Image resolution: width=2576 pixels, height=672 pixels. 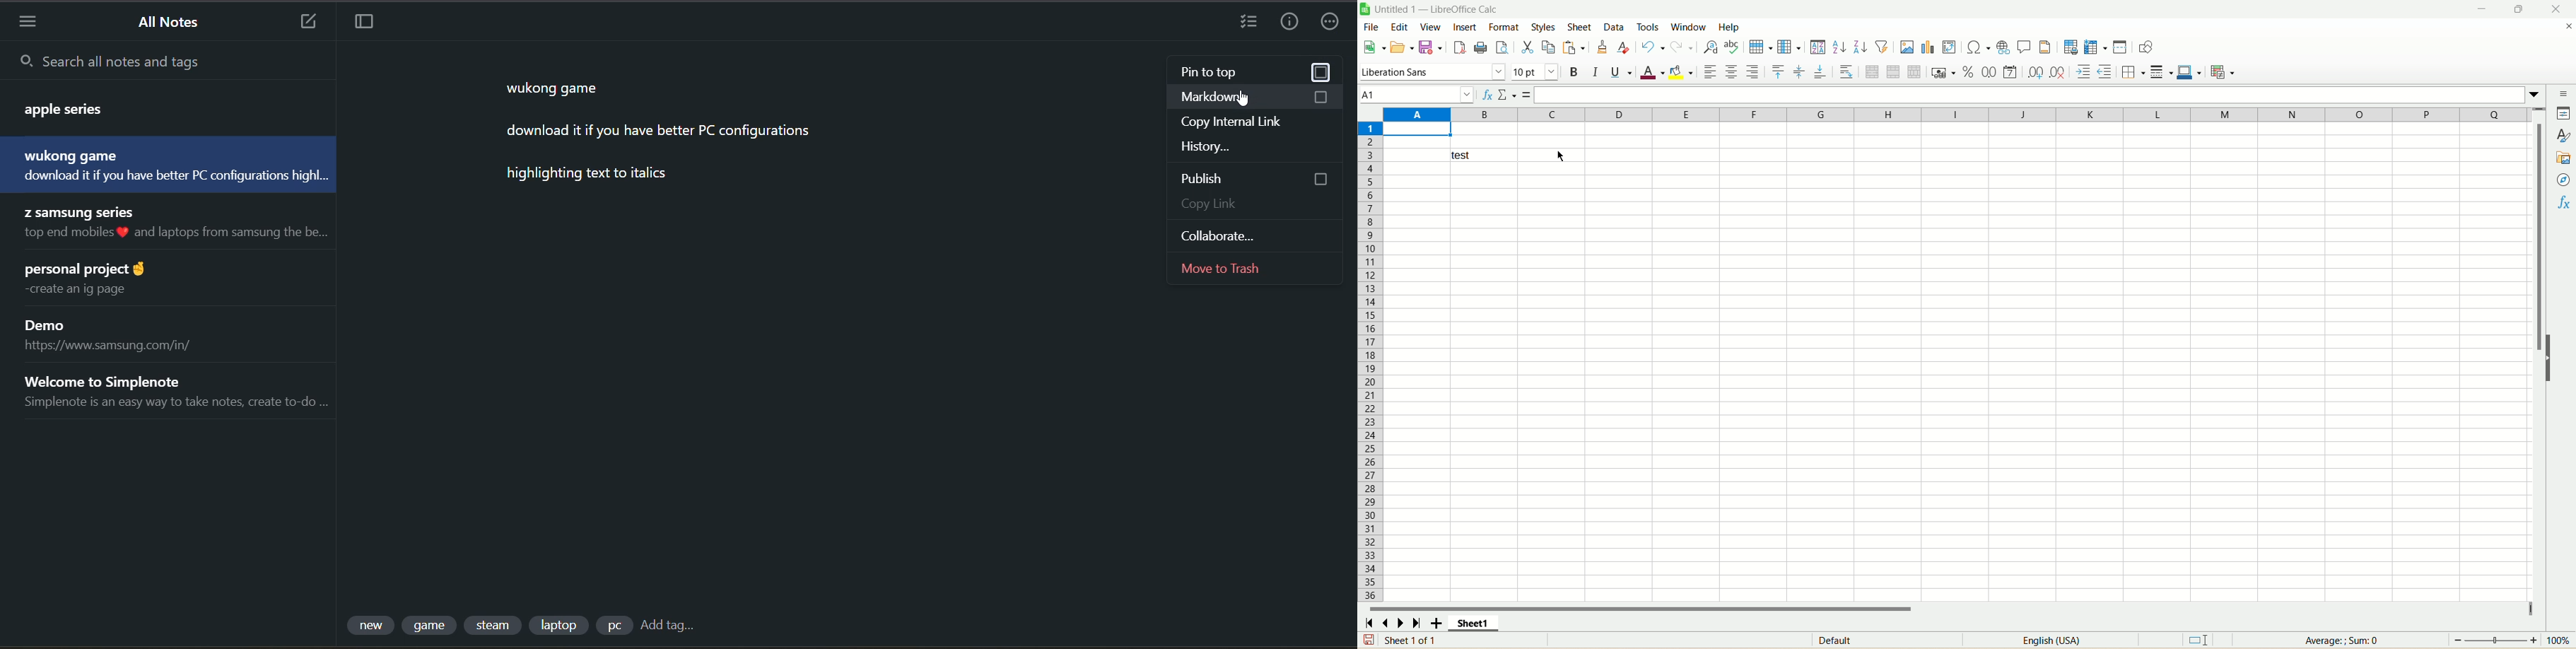 What do you see at coordinates (1580, 27) in the screenshot?
I see `sheet` at bounding box center [1580, 27].